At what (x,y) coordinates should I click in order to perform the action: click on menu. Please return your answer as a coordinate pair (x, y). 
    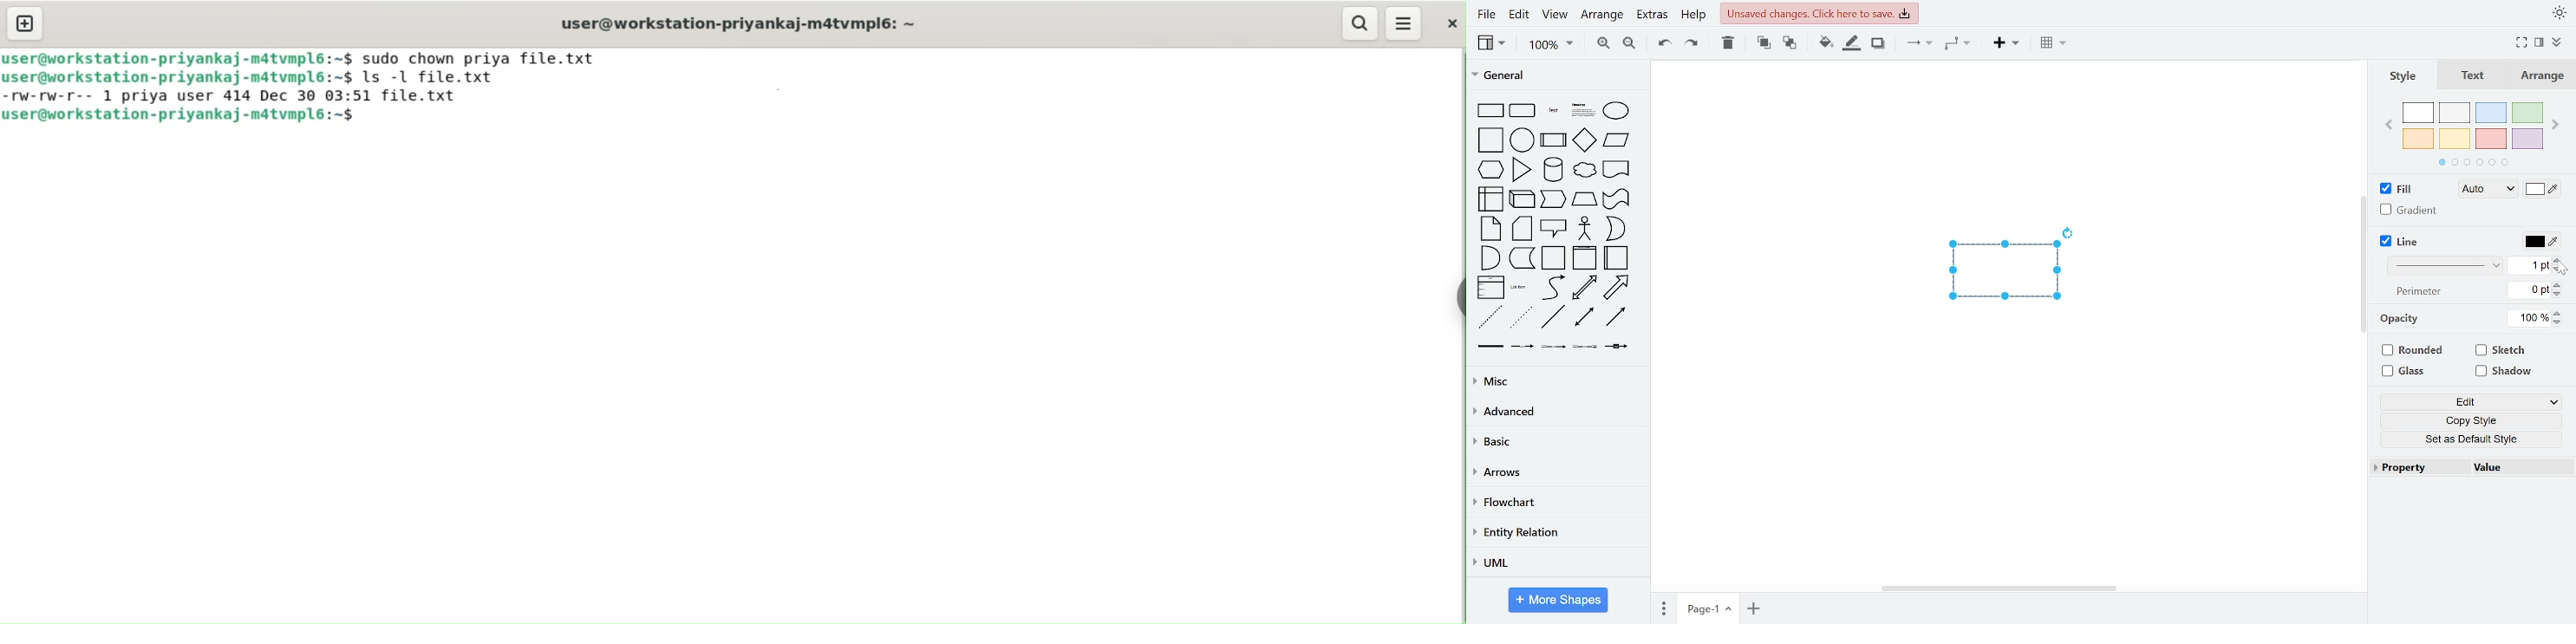
    Looking at the image, I should click on (1405, 24).